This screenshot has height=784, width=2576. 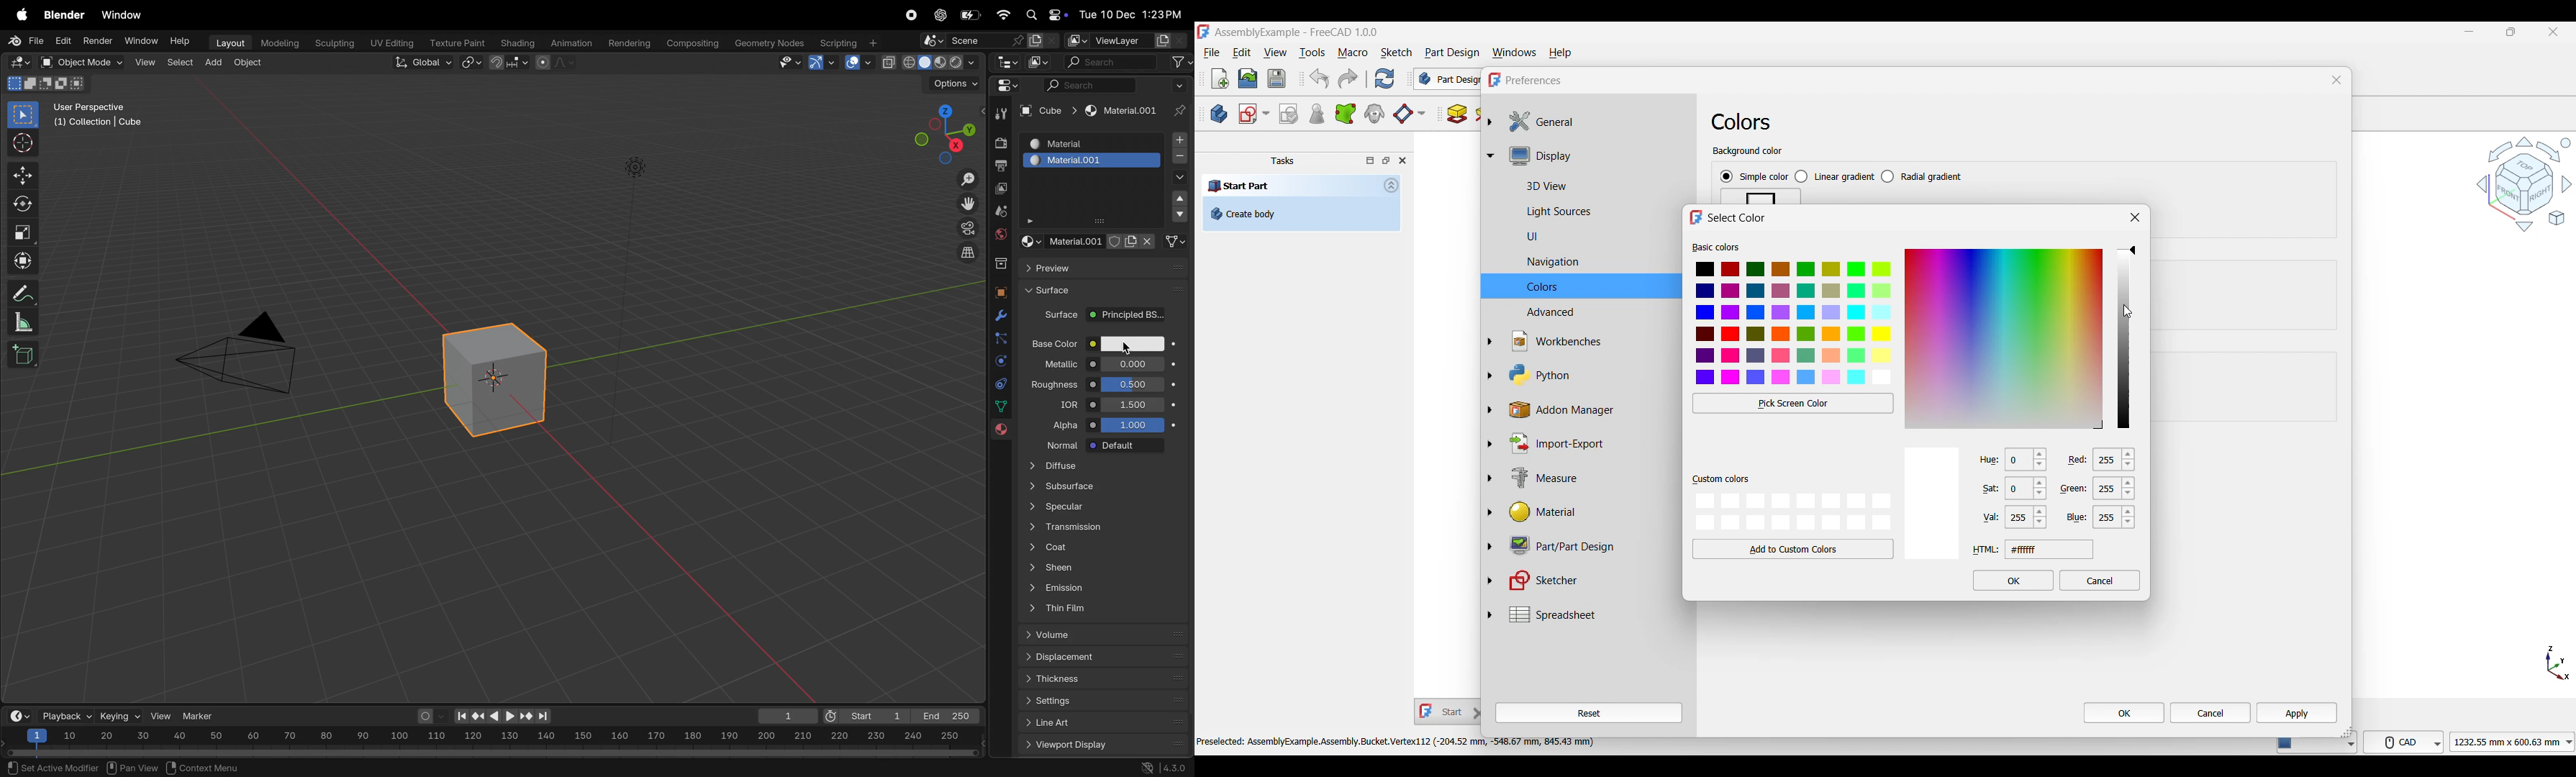 What do you see at coordinates (1106, 545) in the screenshot?
I see `coat` at bounding box center [1106, 545].